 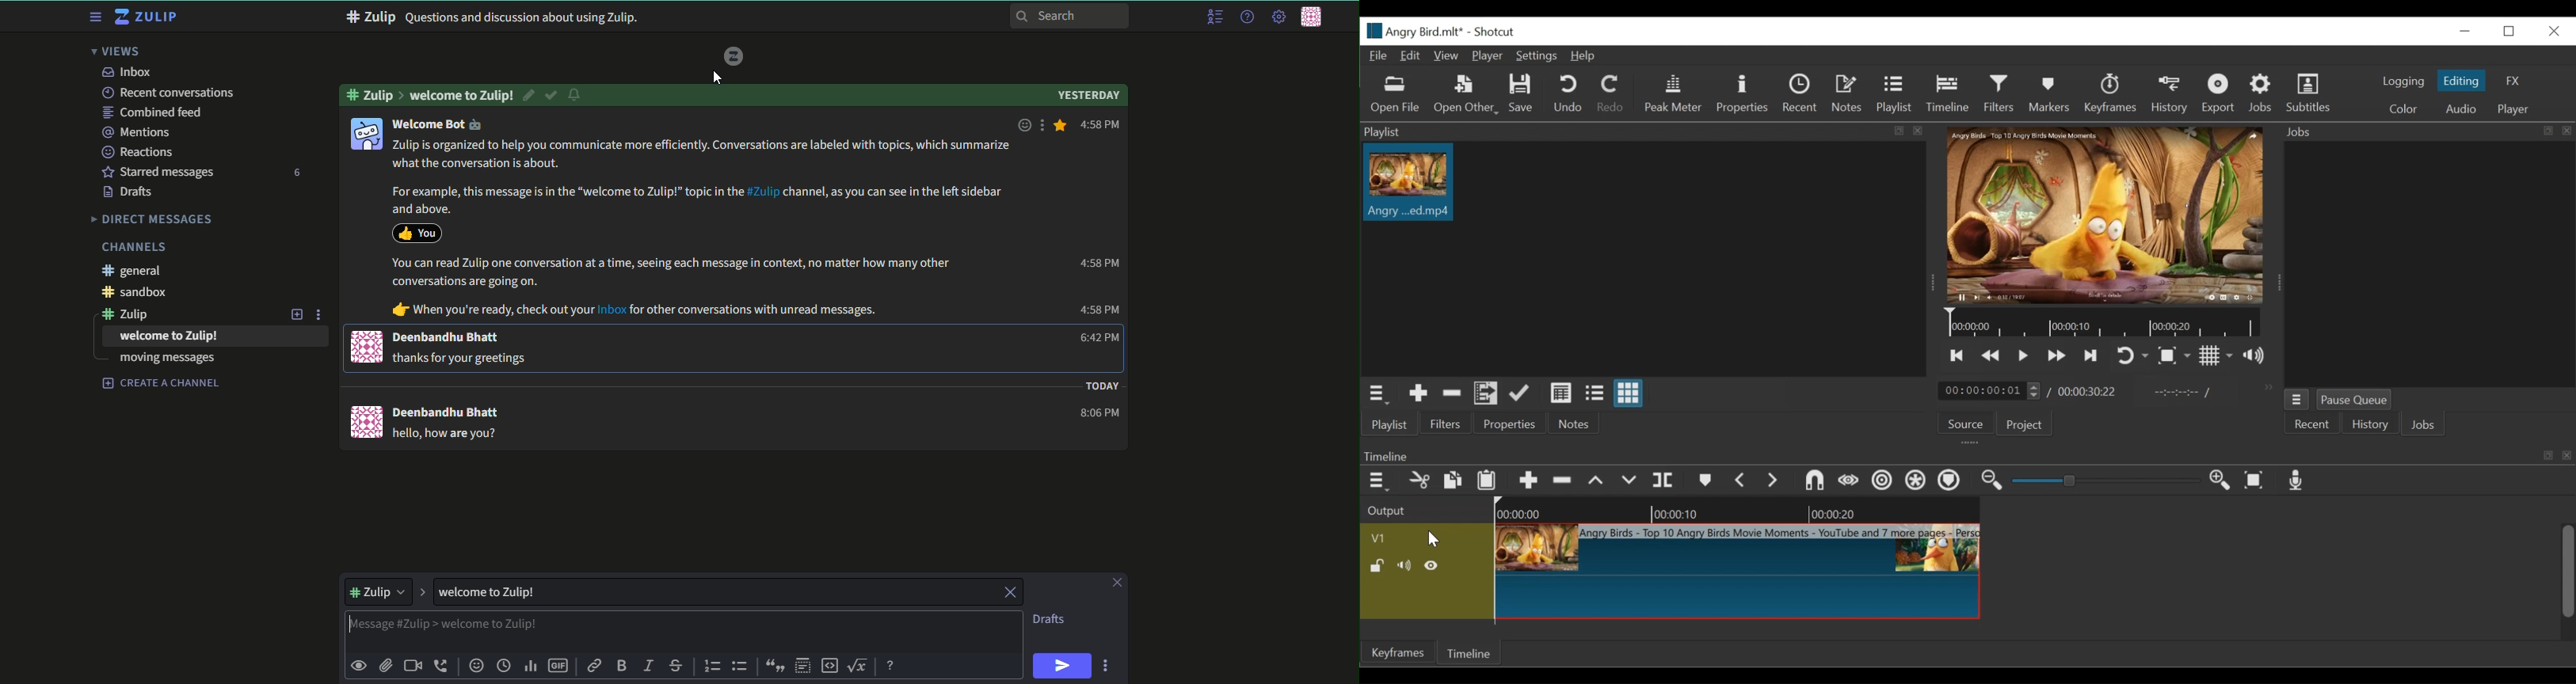 I want to click on Update, so click(x=1522, y=394).